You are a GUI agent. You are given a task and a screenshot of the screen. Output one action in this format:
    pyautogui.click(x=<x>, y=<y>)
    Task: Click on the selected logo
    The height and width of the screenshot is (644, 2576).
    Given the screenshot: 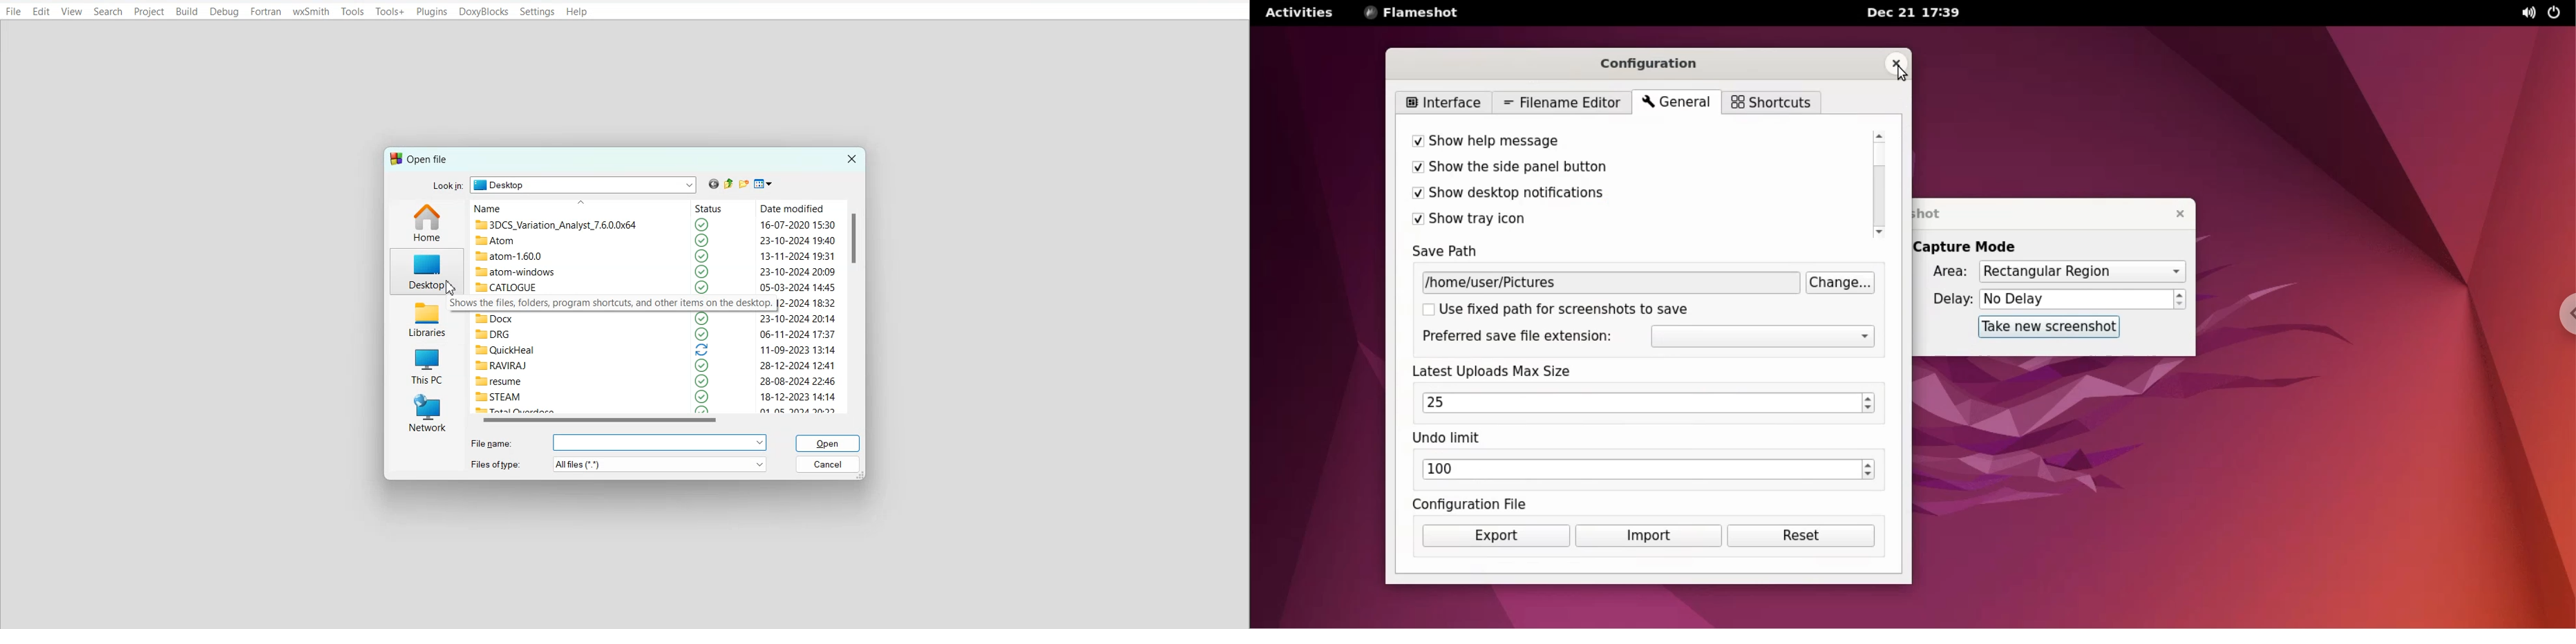 What is the action you would take?
    pyautogui.click(x=702, y=287)
    